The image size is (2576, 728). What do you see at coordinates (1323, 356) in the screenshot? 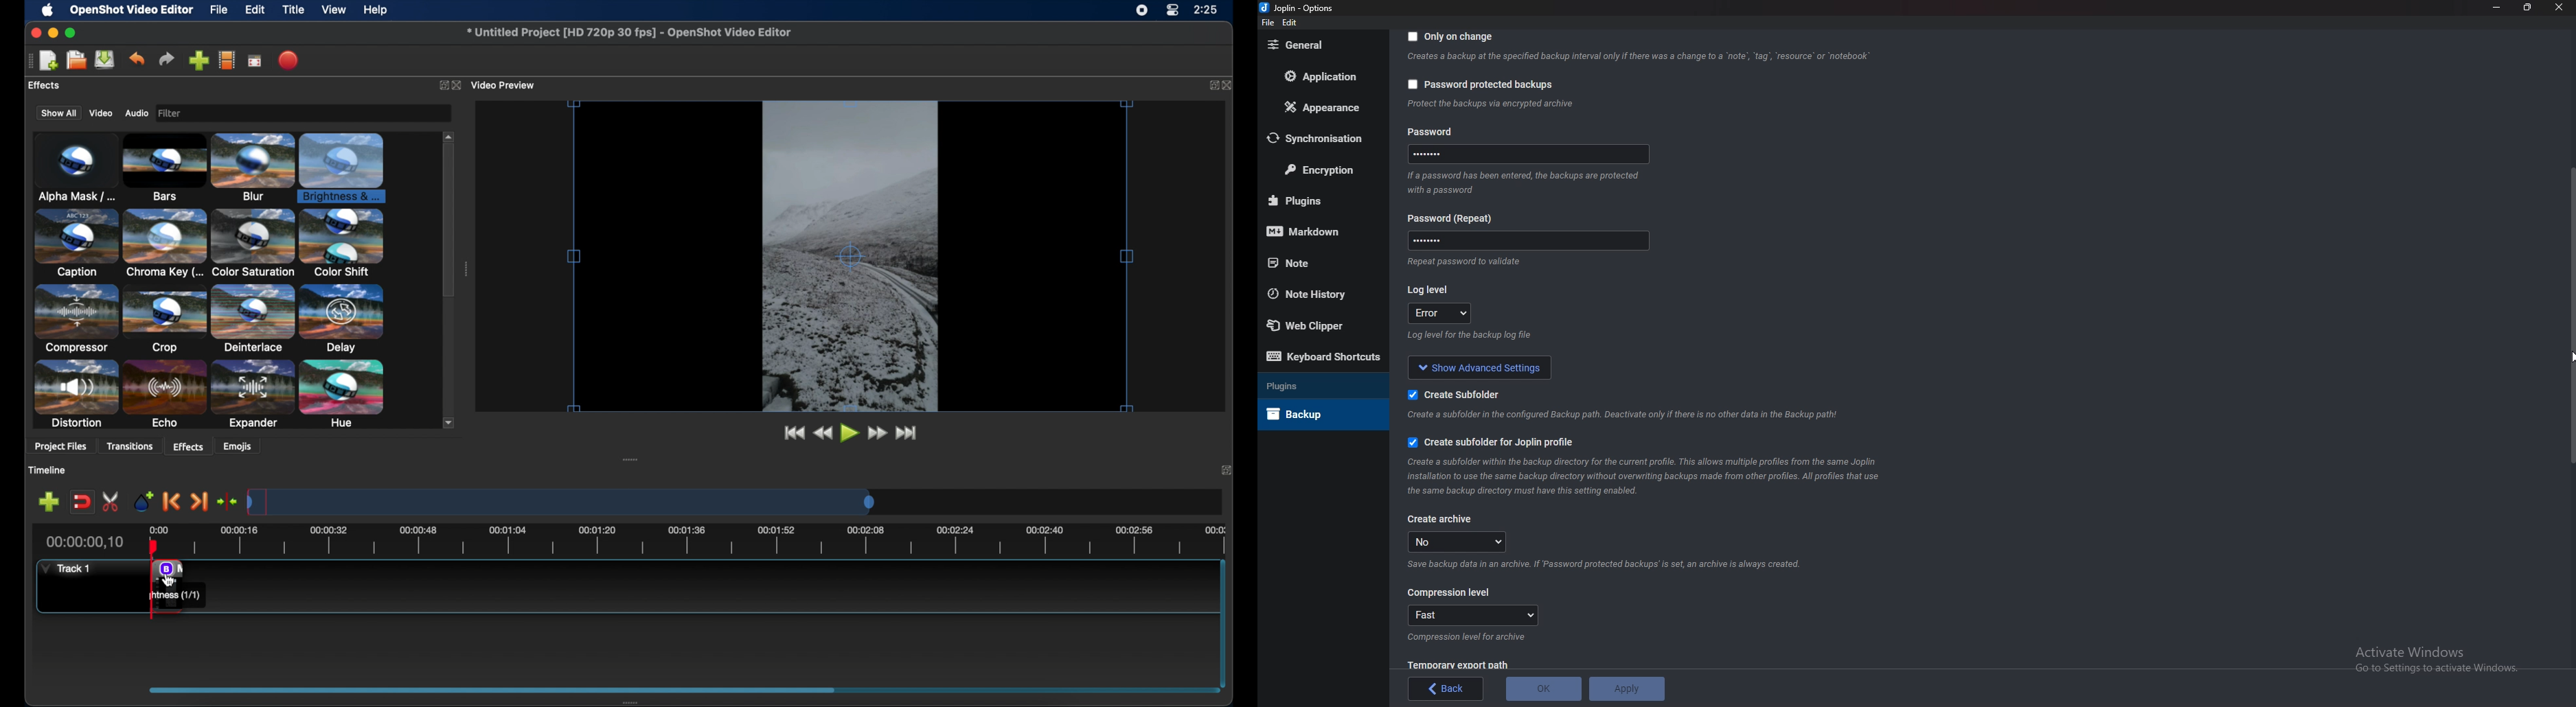
I see `Keyboard shortcuts` at bounding box center [1323, 356].